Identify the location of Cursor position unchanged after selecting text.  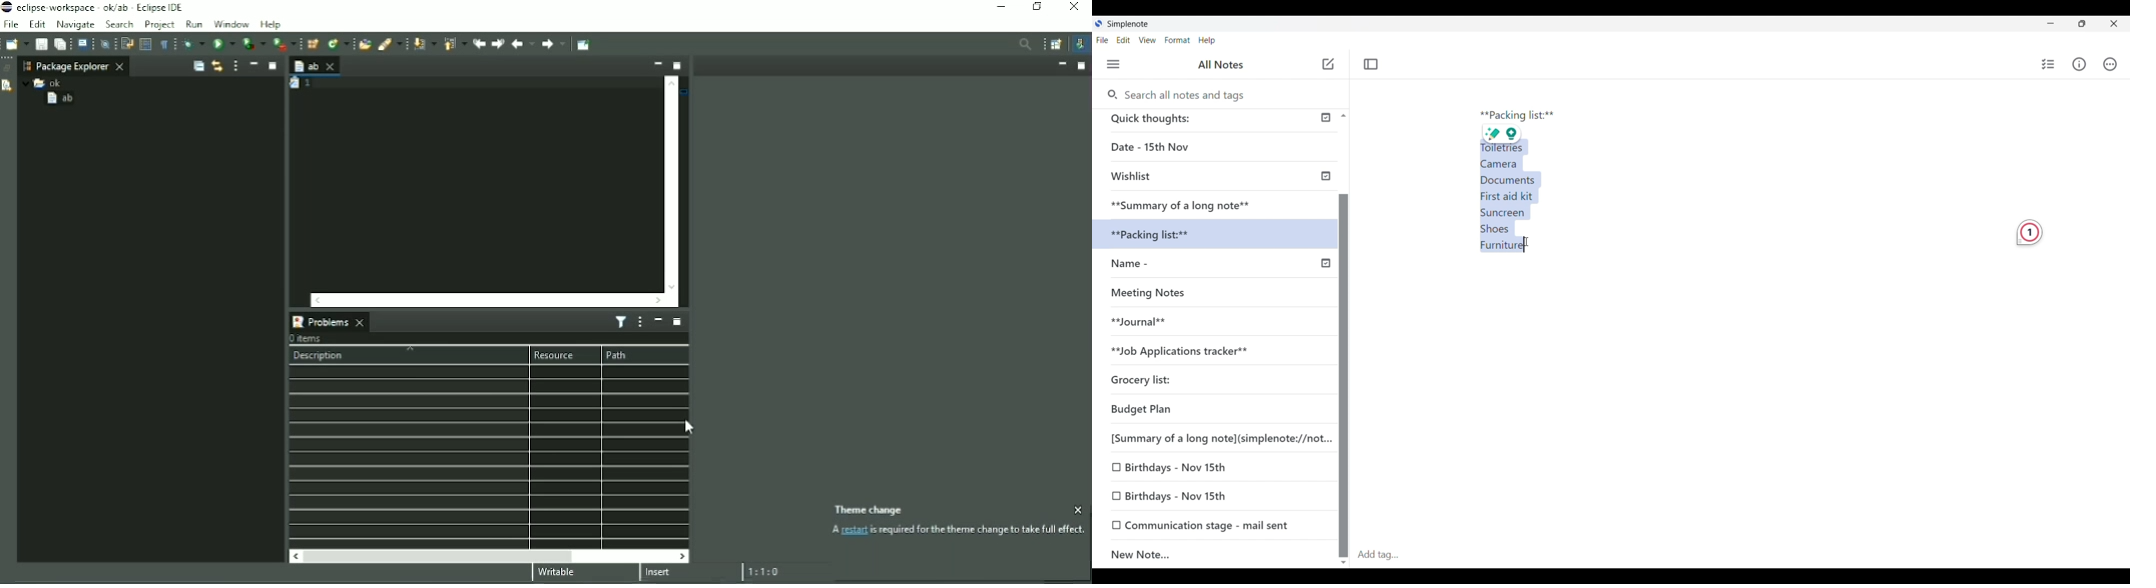
(1533, 248).